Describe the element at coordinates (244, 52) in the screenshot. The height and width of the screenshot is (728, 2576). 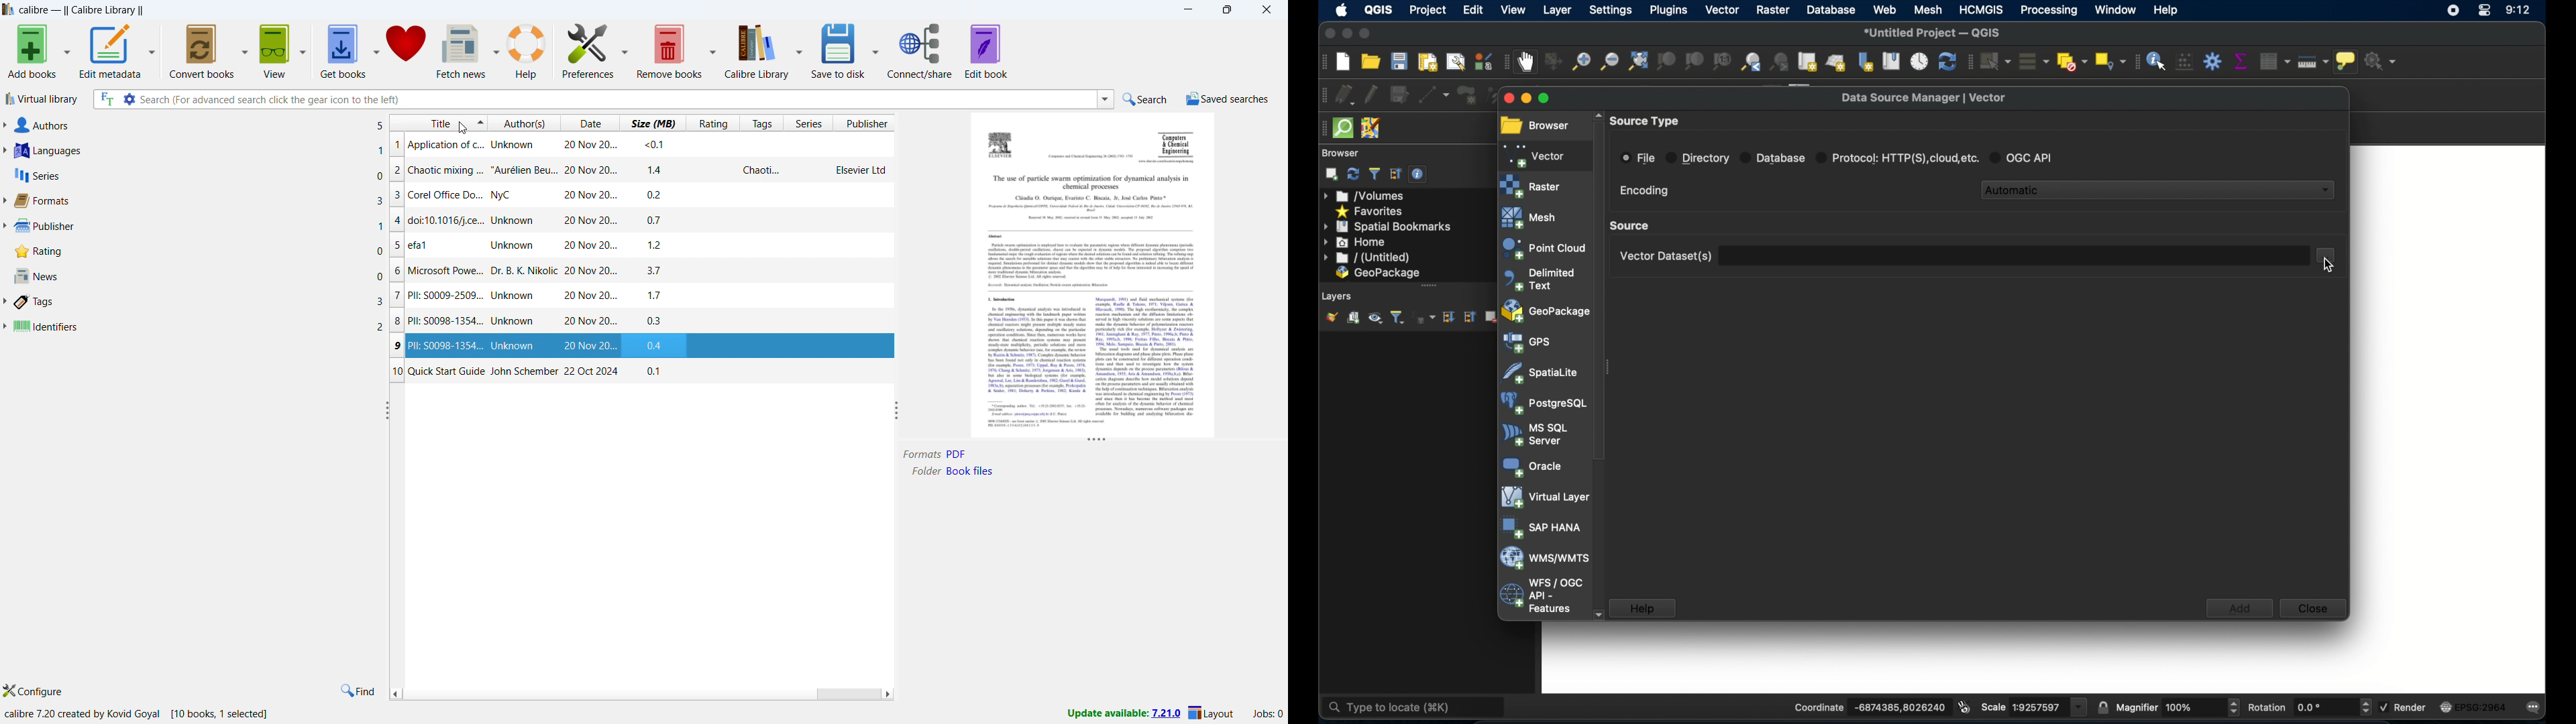
I see `convert books options` at that location.